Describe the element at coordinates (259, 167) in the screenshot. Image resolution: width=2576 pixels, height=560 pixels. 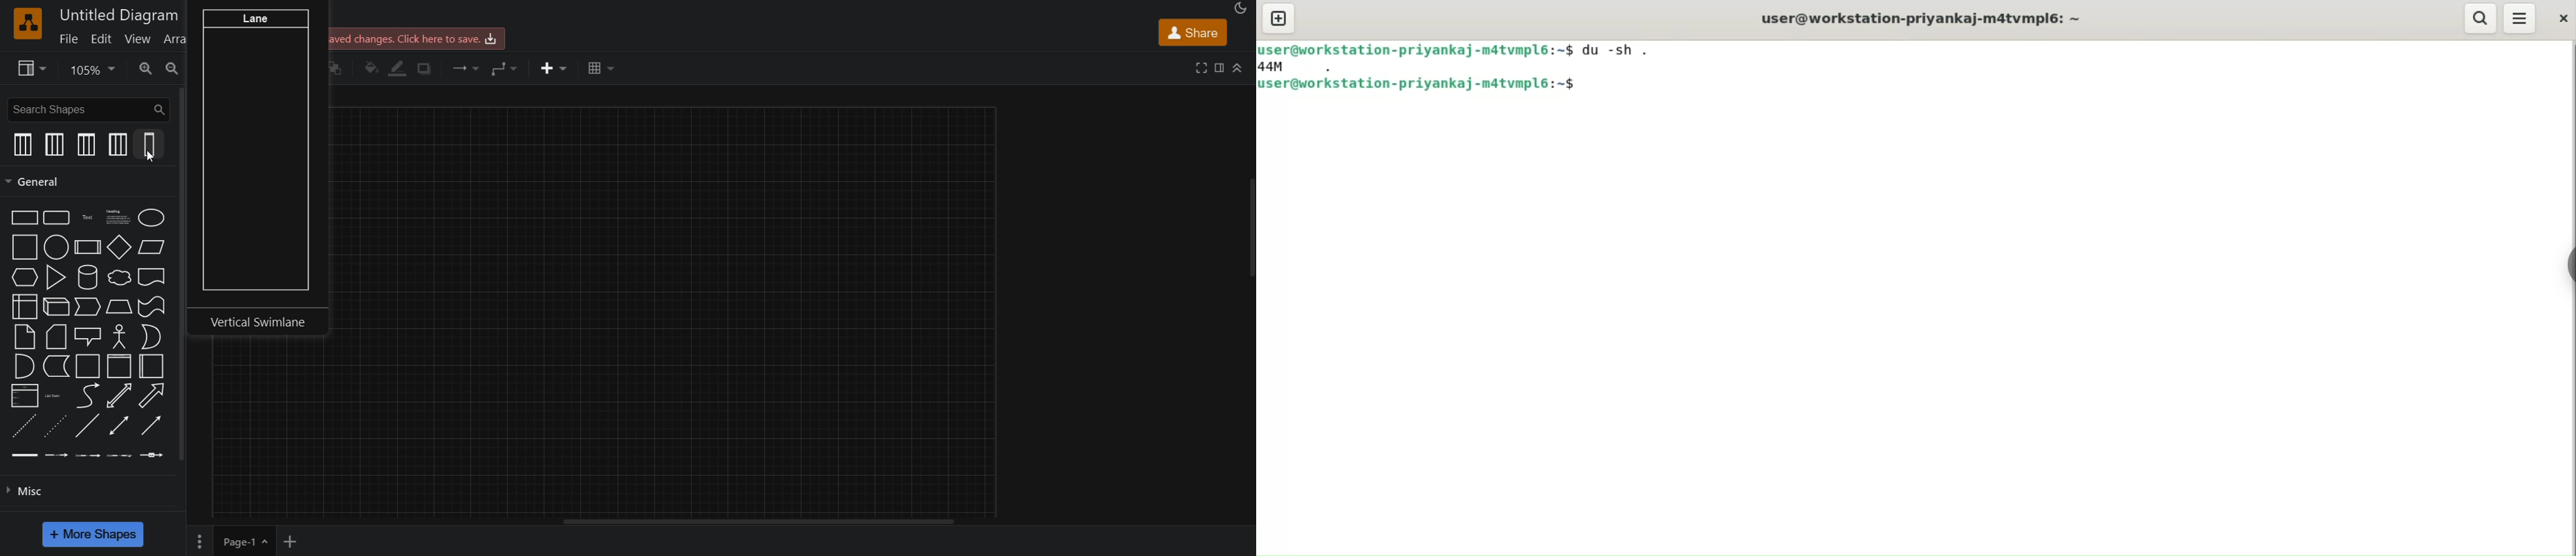
I see `vertical swimlance` at that location.